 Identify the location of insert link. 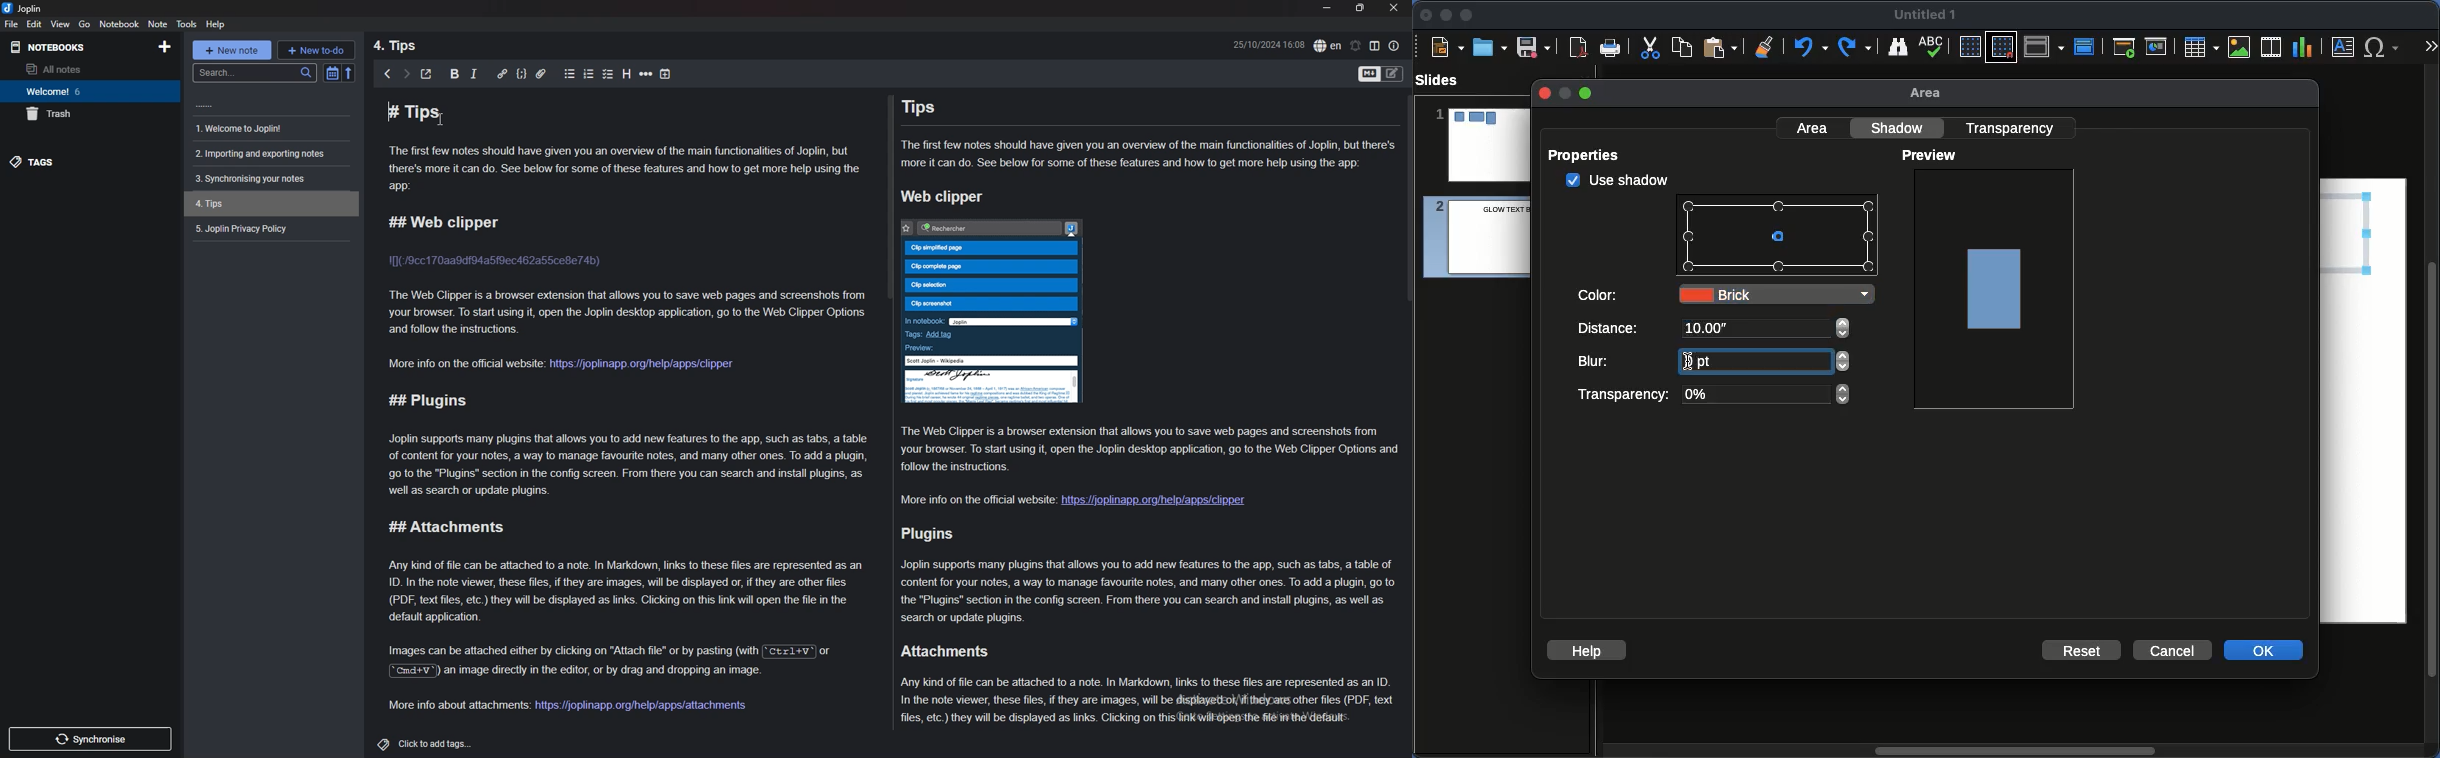
(498, 72).